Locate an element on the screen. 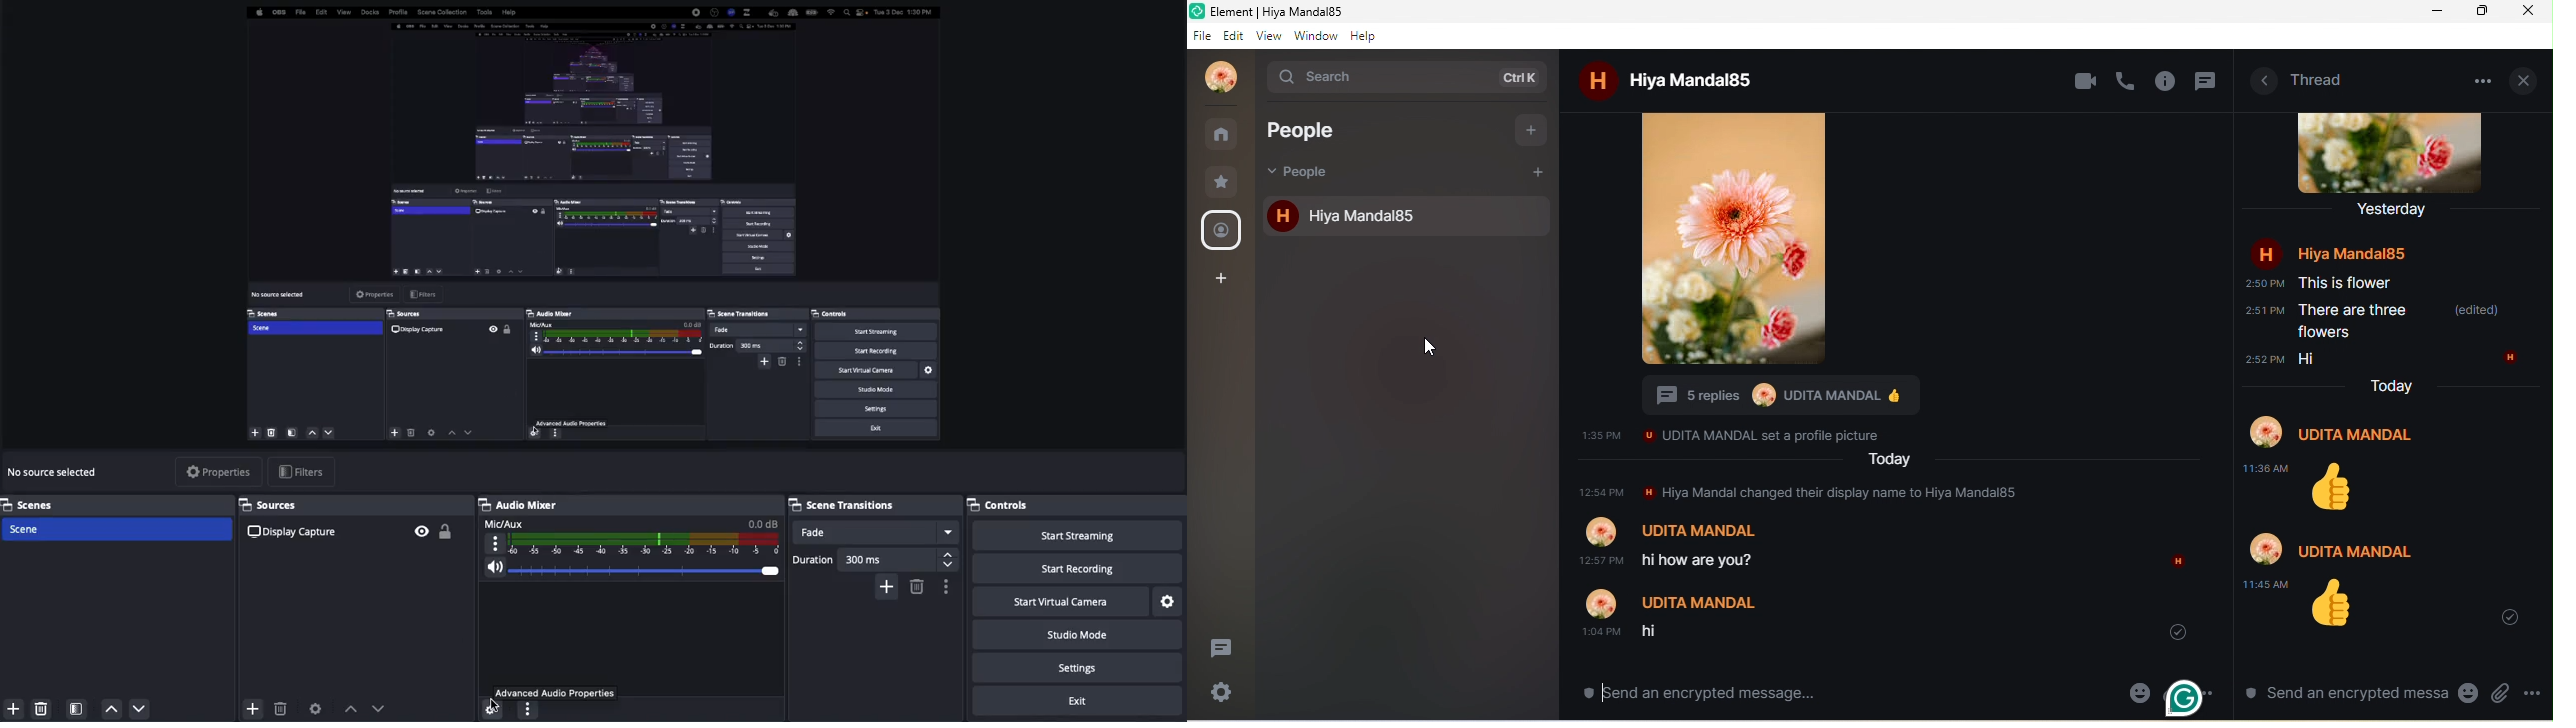 The width and height of the screenshot is (2576, 728). add is located at coordinates (17, 708).